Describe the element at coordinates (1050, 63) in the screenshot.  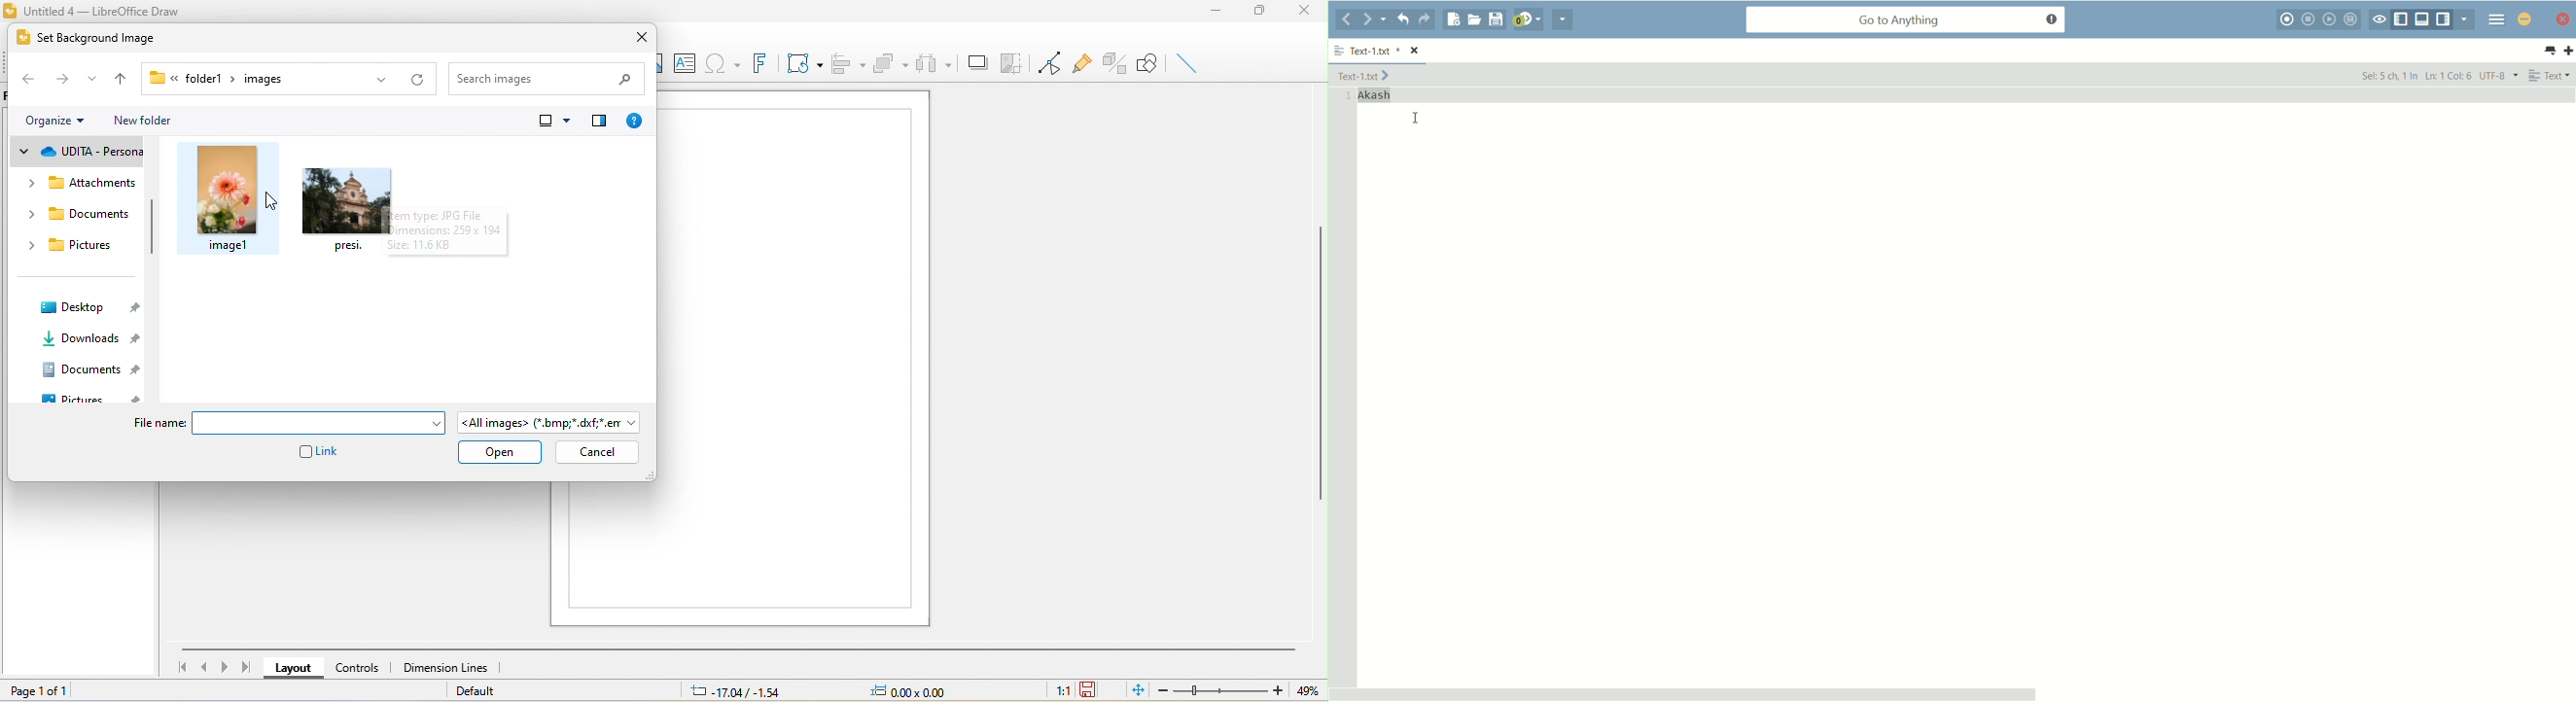
I see `toggle point edit mode` at that location.